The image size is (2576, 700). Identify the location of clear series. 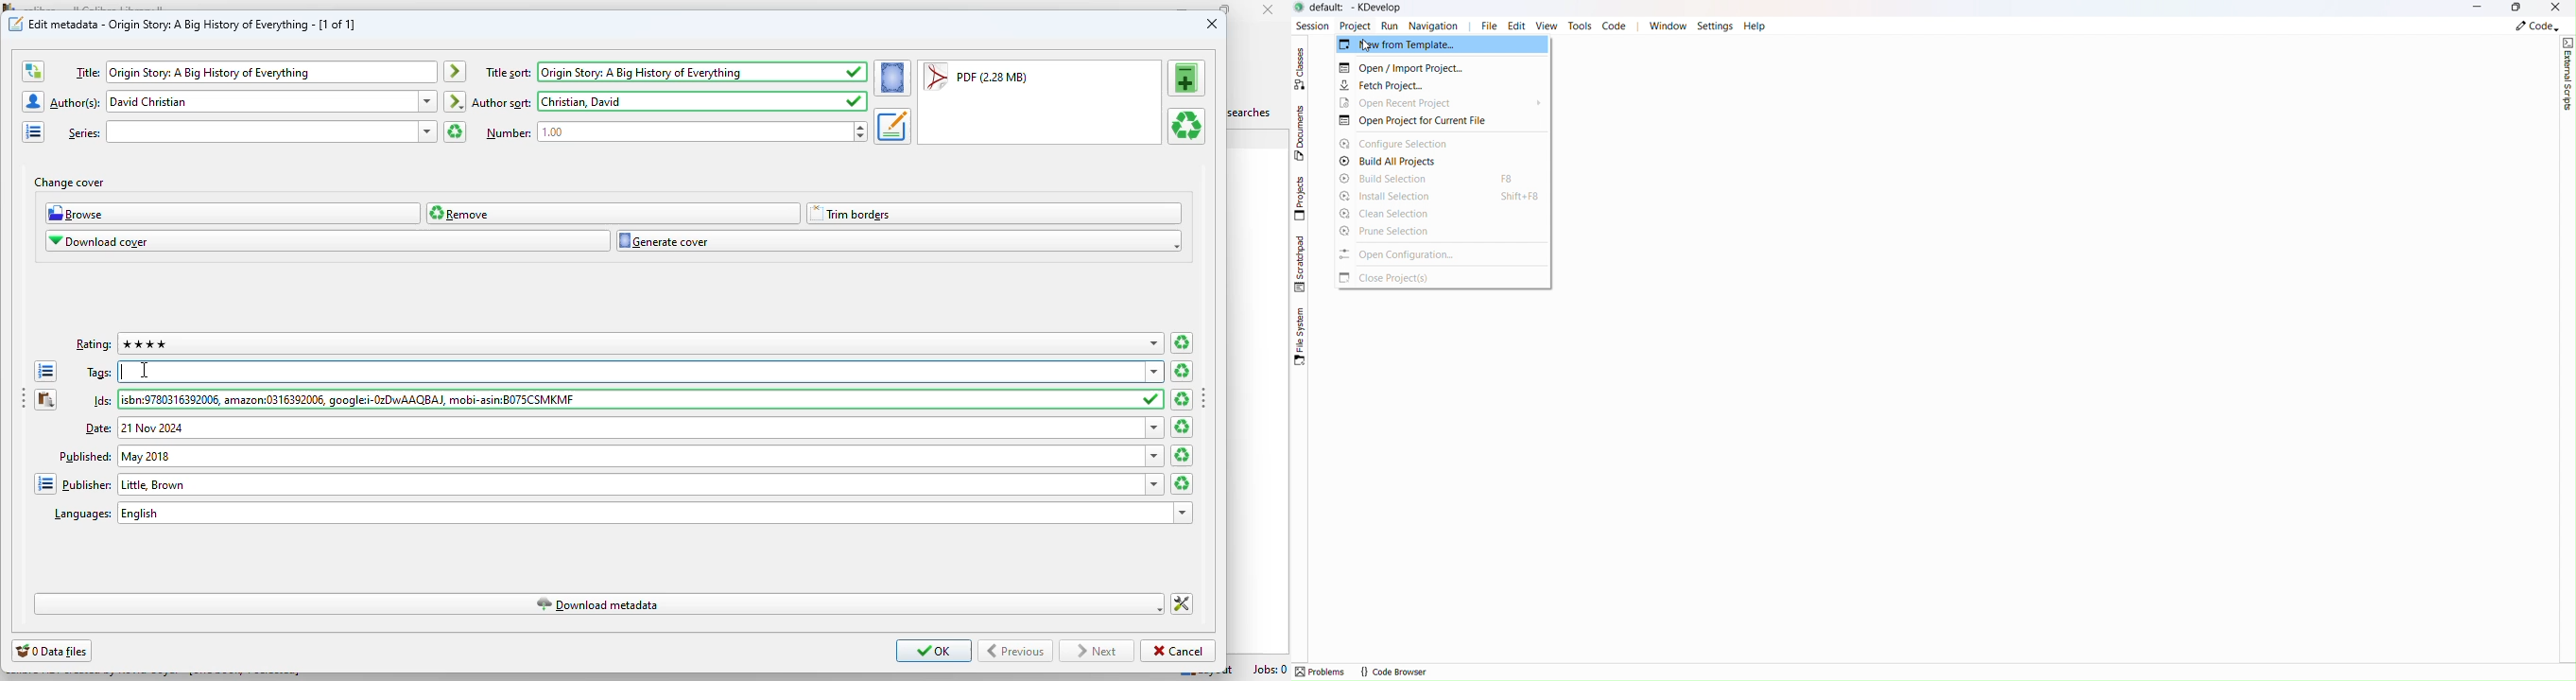
(455, 131).